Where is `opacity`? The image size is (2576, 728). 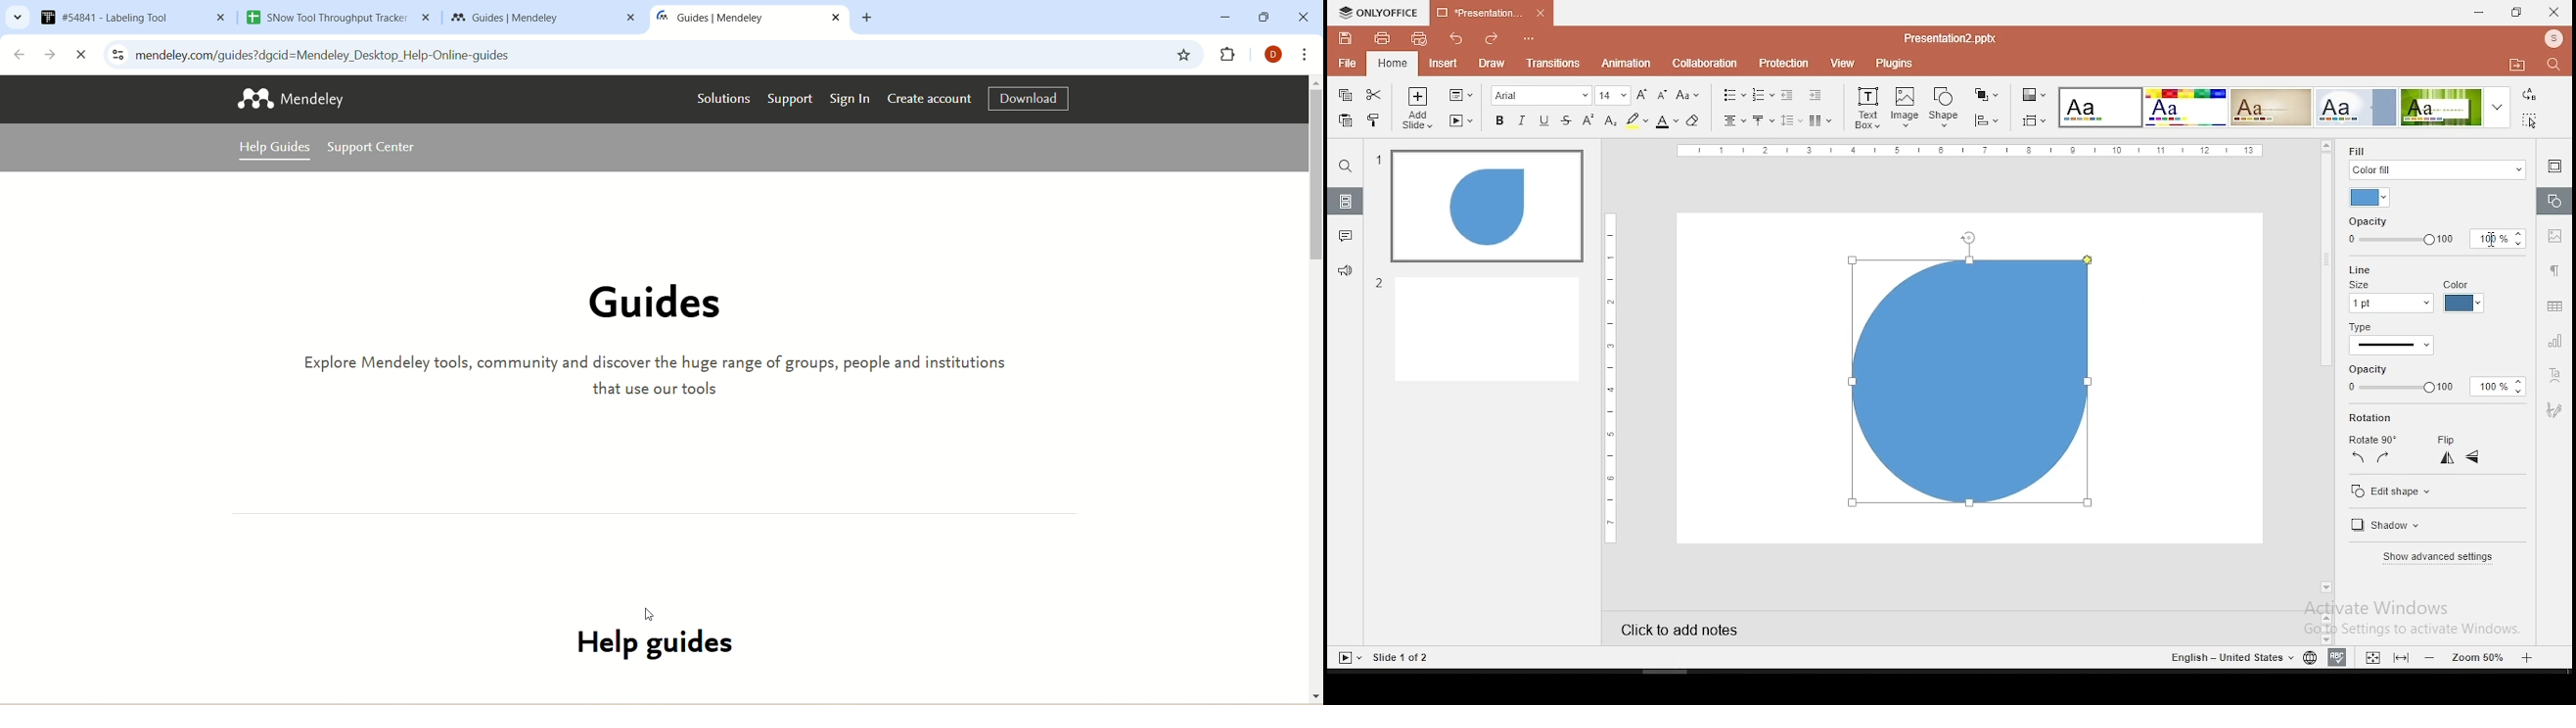
opacity is located at coordinates (2435, 232).